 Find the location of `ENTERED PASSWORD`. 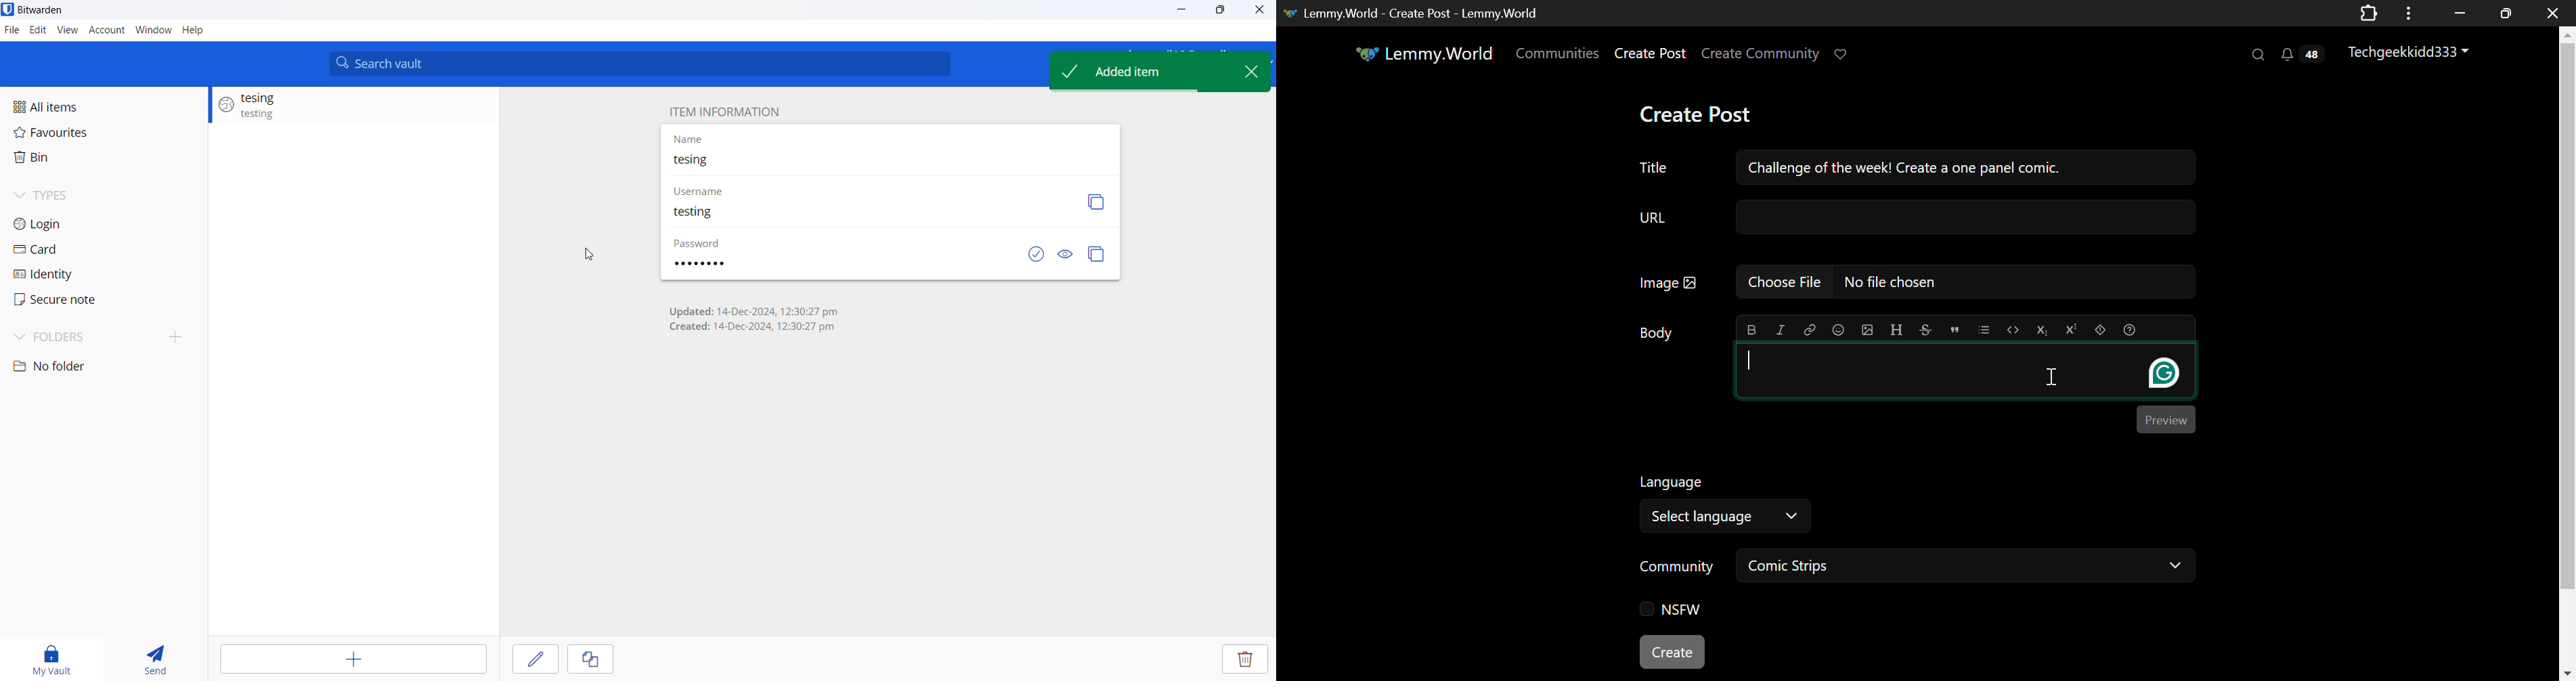

ENTERED PASSWORD is located at coordinates (711, 268).